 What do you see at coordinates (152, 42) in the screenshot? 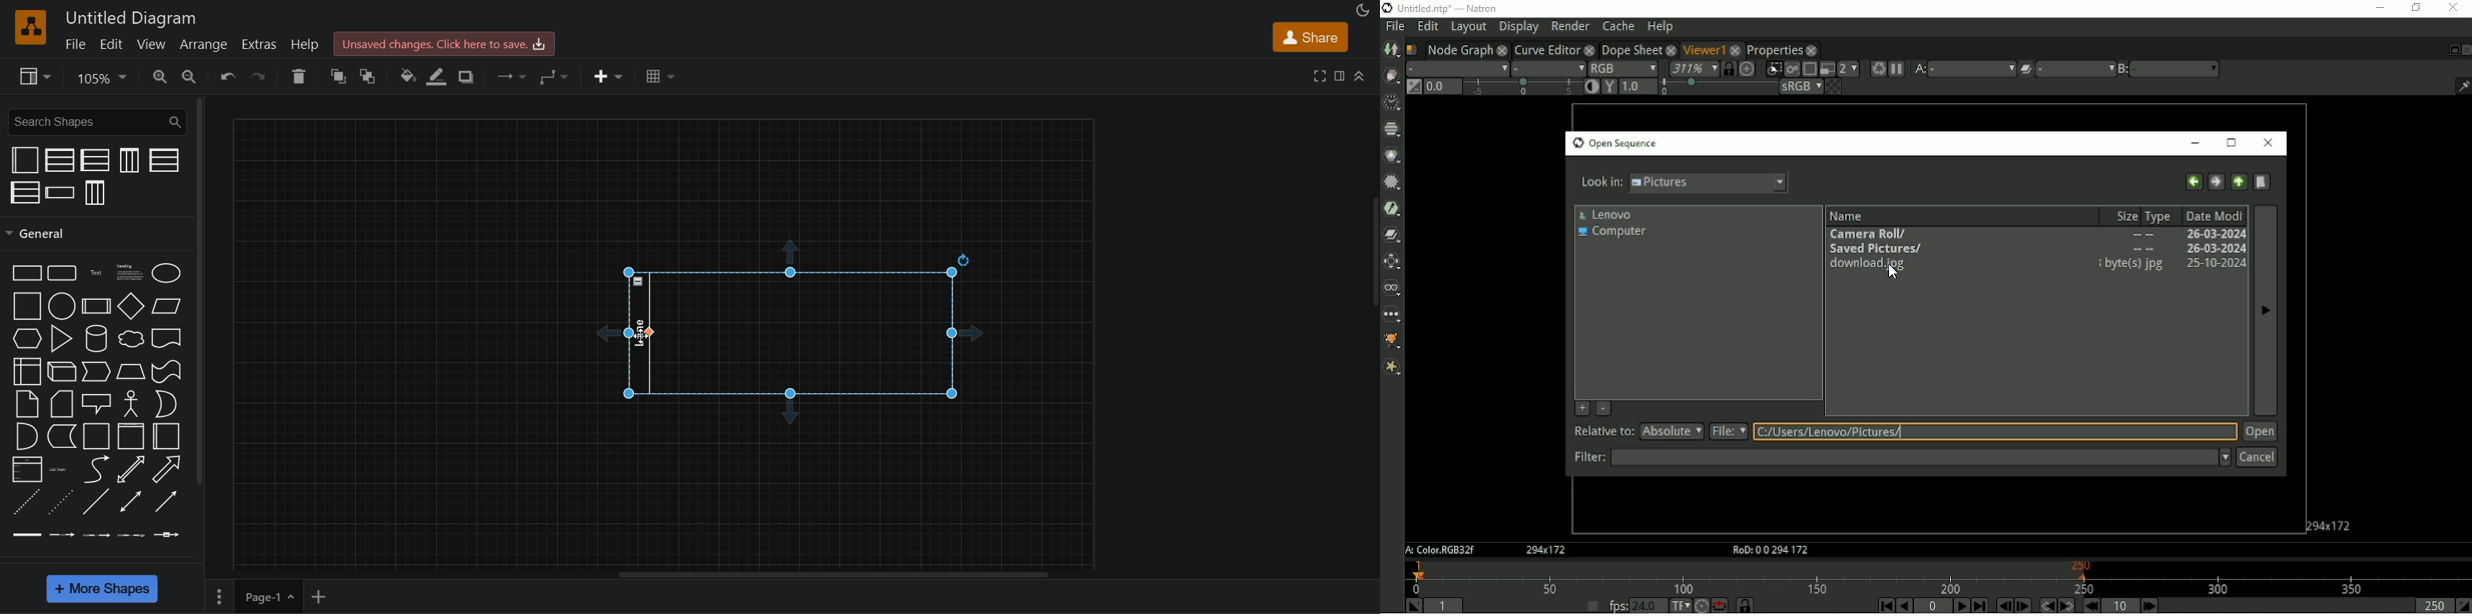
I see `view` at bounding box center [152, 42].